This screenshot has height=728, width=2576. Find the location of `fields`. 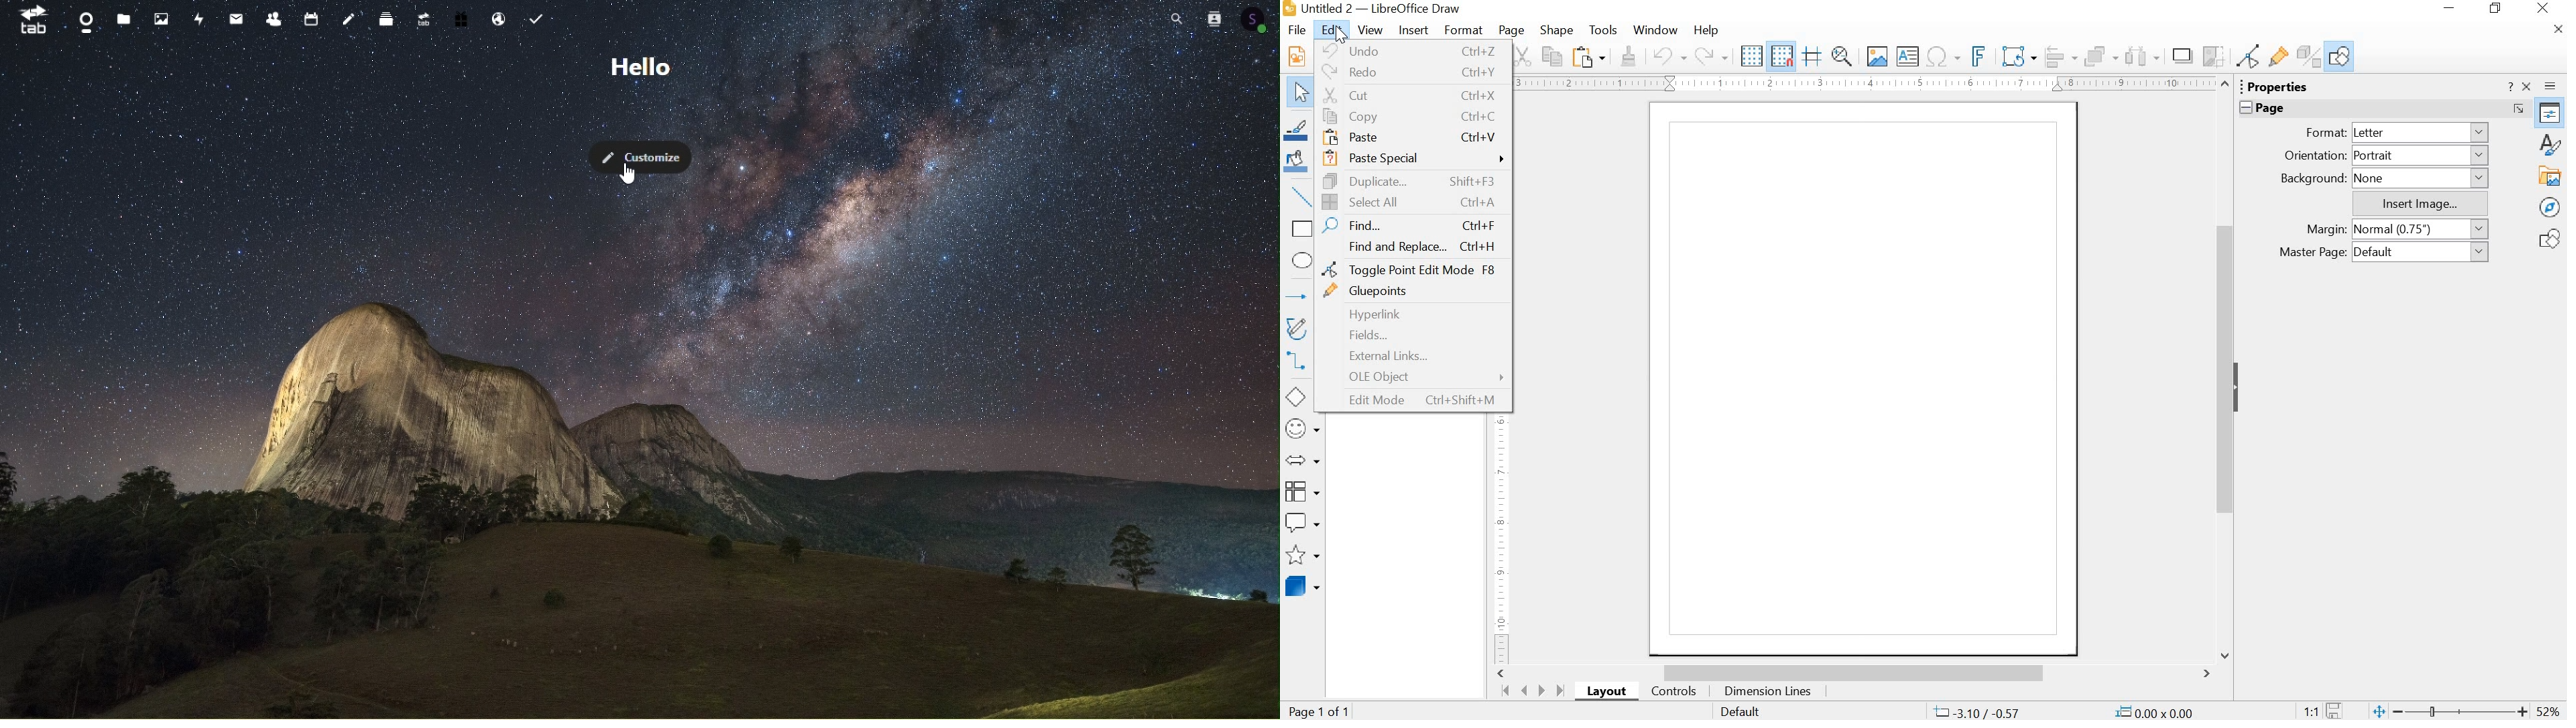

fields is located at coordinates (1412, 335).